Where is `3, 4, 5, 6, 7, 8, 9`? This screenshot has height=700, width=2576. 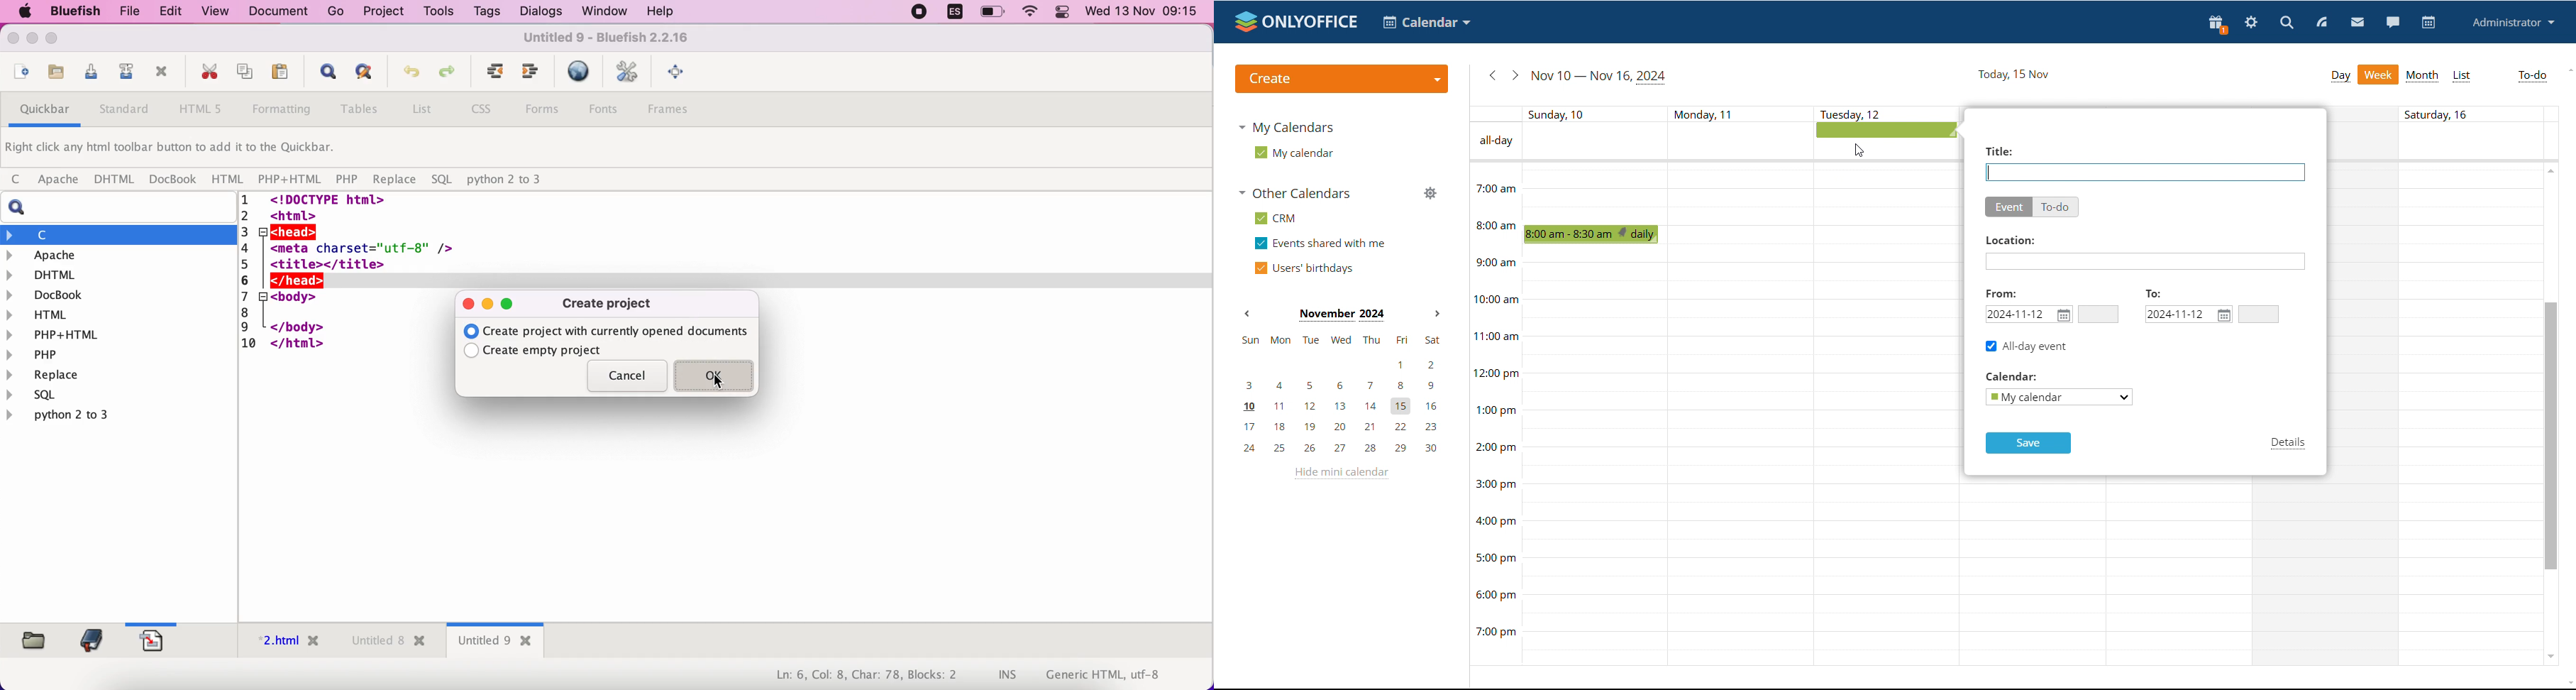
3, 4, 5, 6, 7, 8, 9 is located at coordinates (1344, 386).